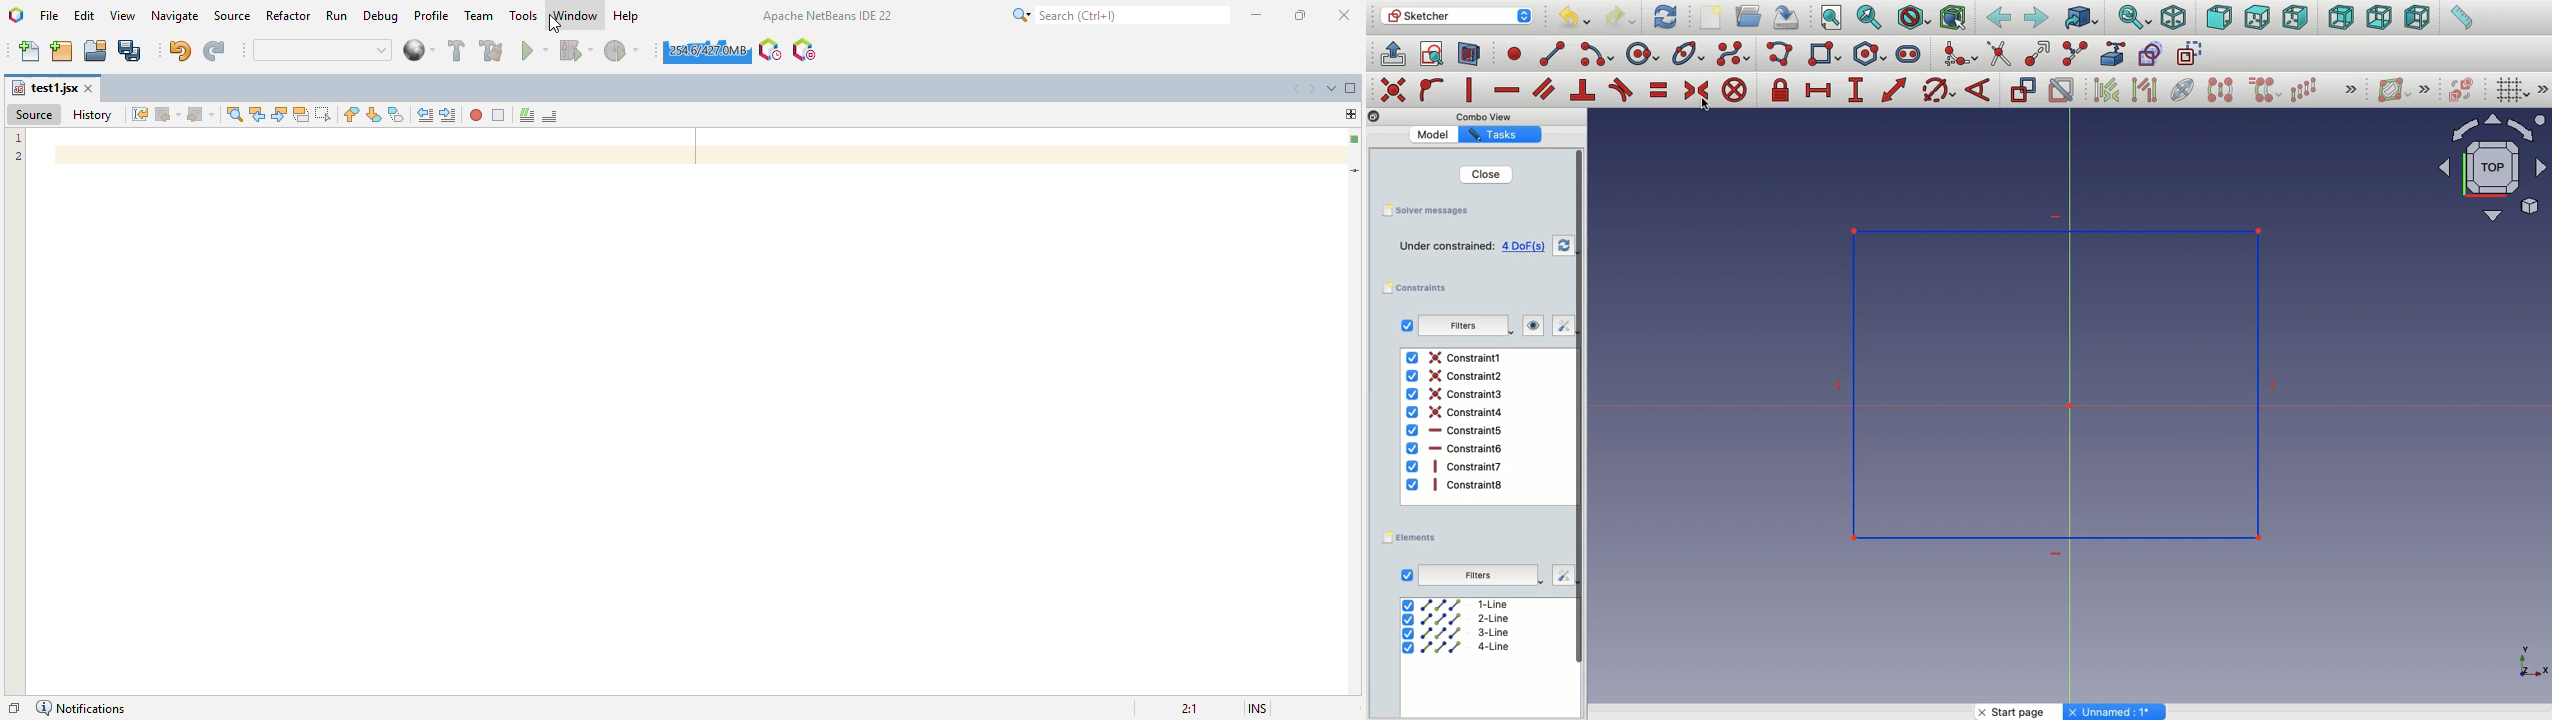  I want to click on web browser, so click(418, 50).